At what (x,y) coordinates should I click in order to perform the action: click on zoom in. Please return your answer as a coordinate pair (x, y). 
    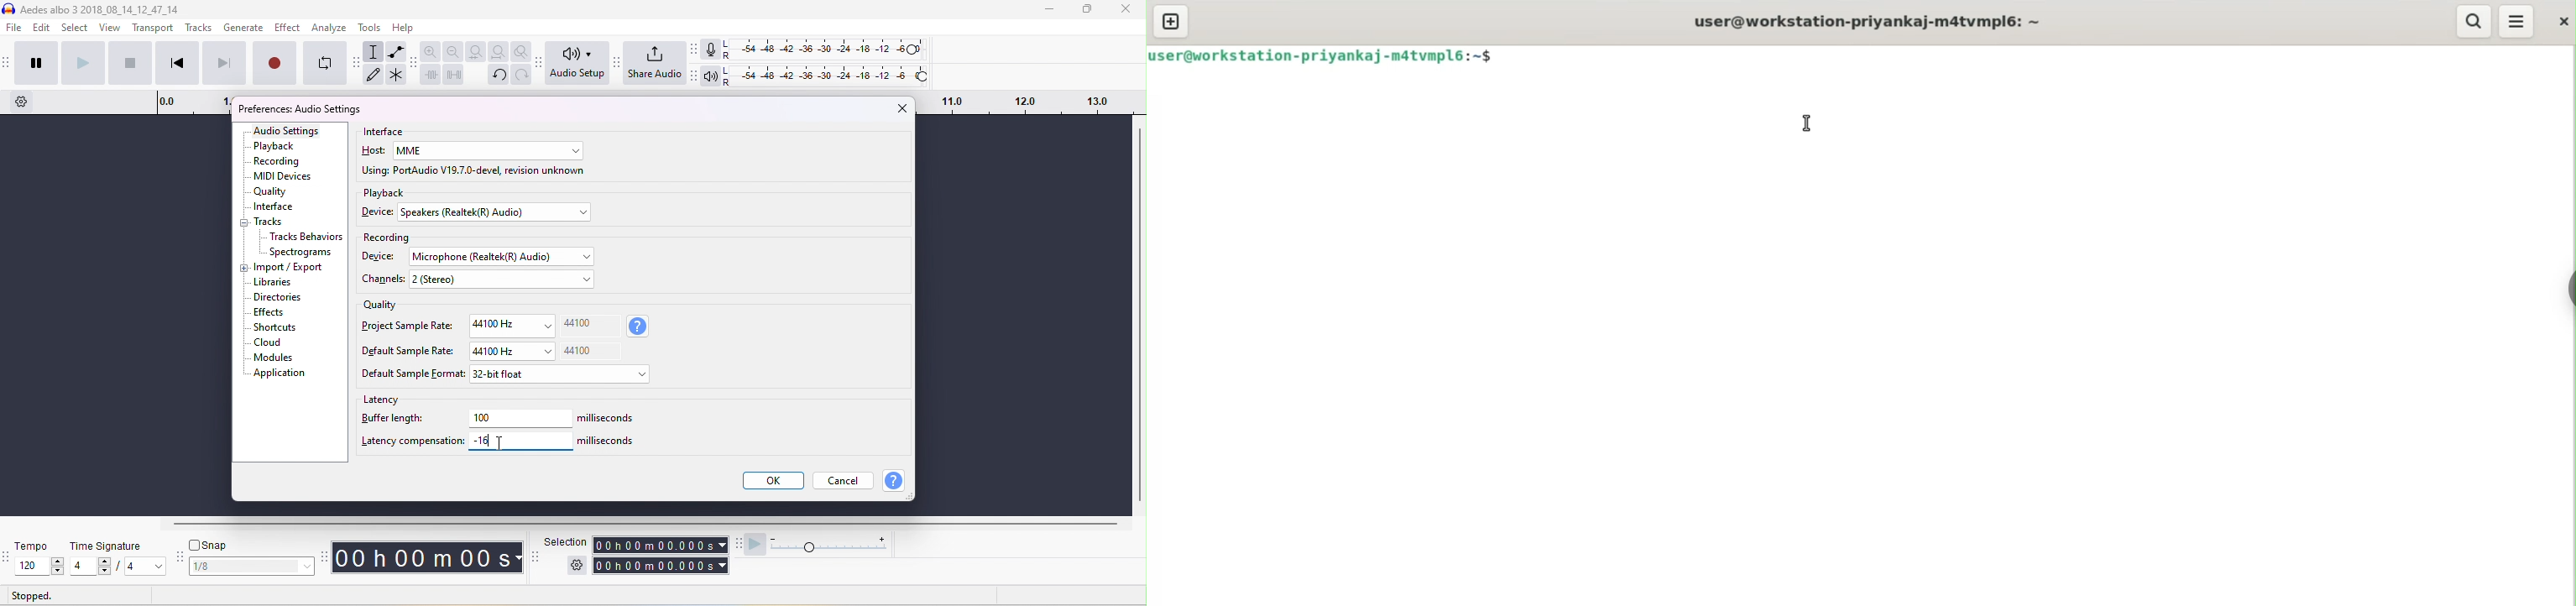
    Looking at the image, I should click on (431, 51).